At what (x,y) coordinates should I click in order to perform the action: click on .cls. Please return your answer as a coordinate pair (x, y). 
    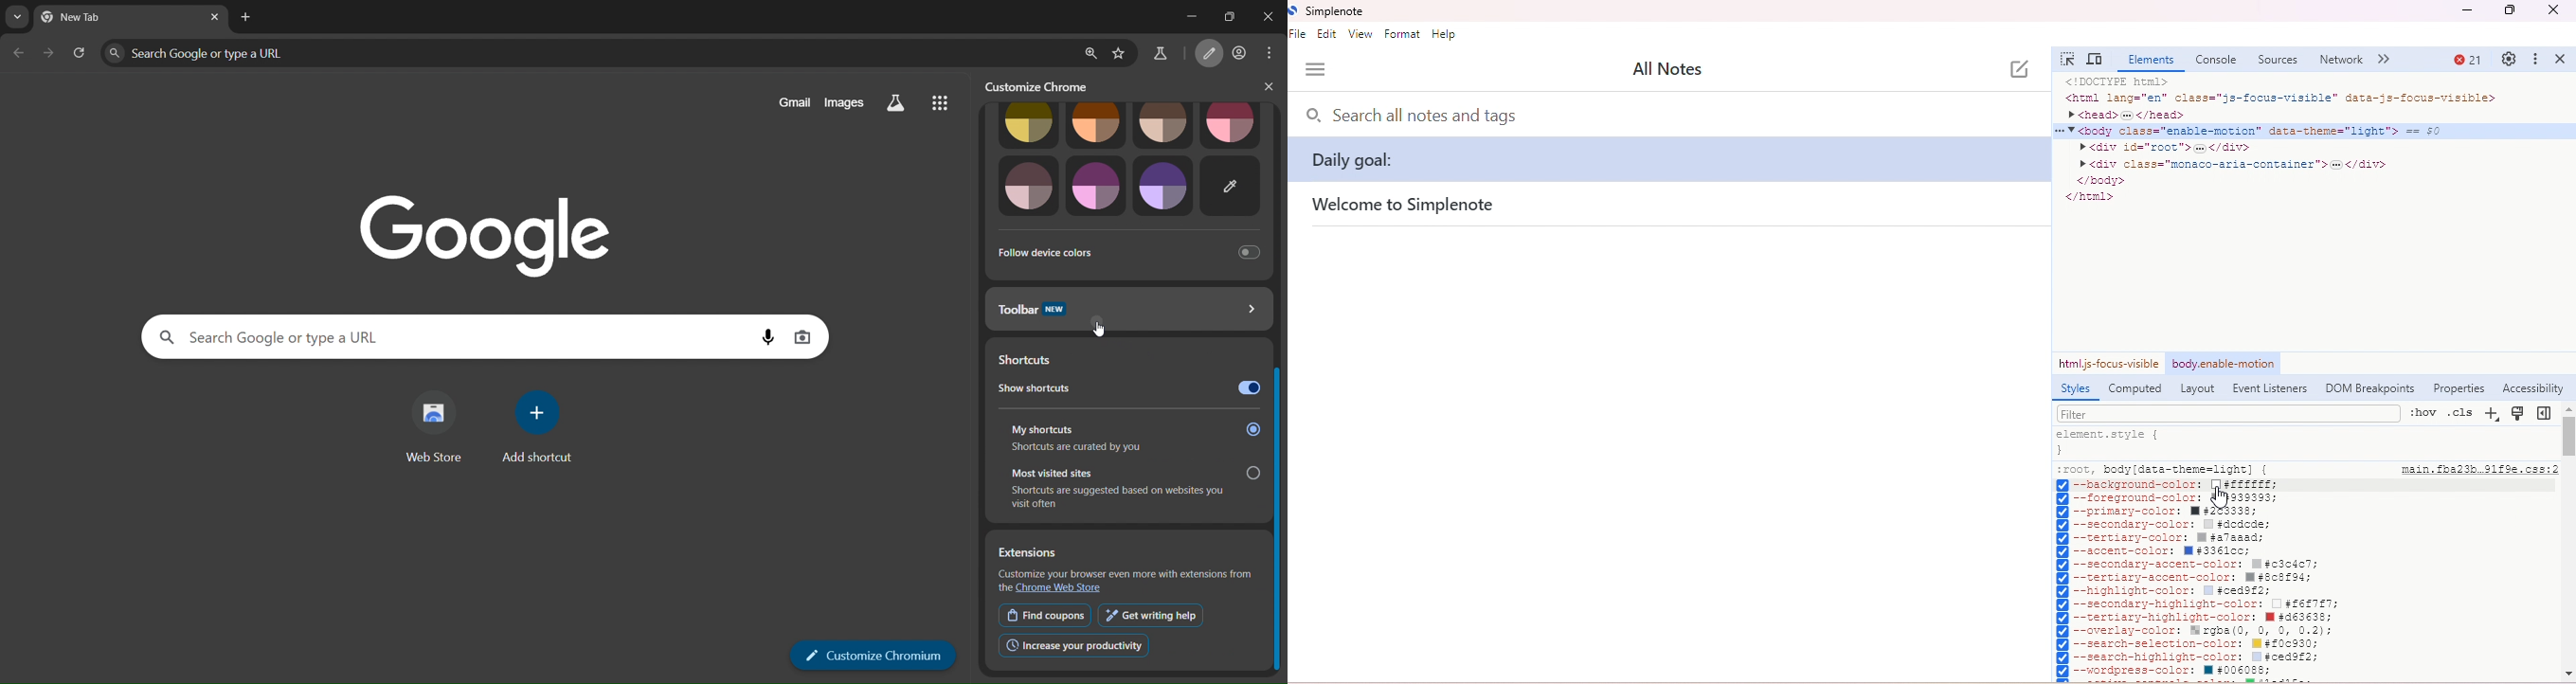
    Looking at the image, I should click on (2460, 413).